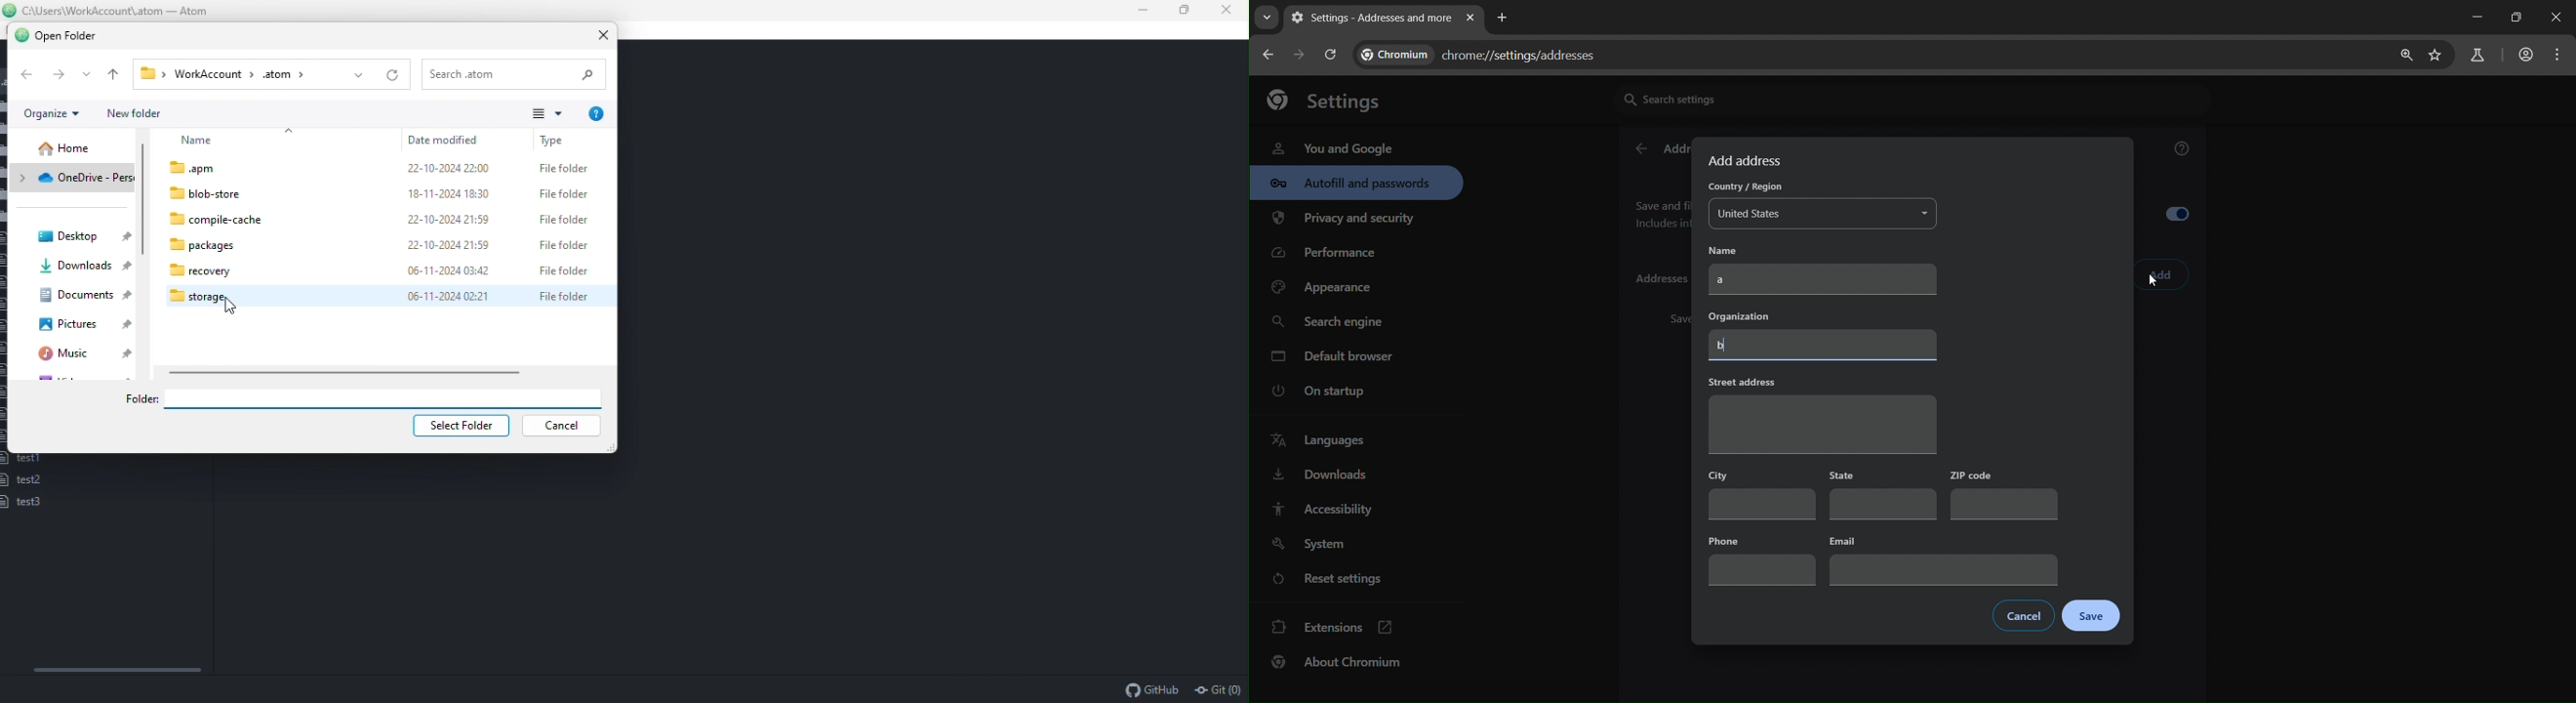  What do you see at coordinates (561, 428) in the screenshot?
I see `Cancel` at bounding box center [561, 428].